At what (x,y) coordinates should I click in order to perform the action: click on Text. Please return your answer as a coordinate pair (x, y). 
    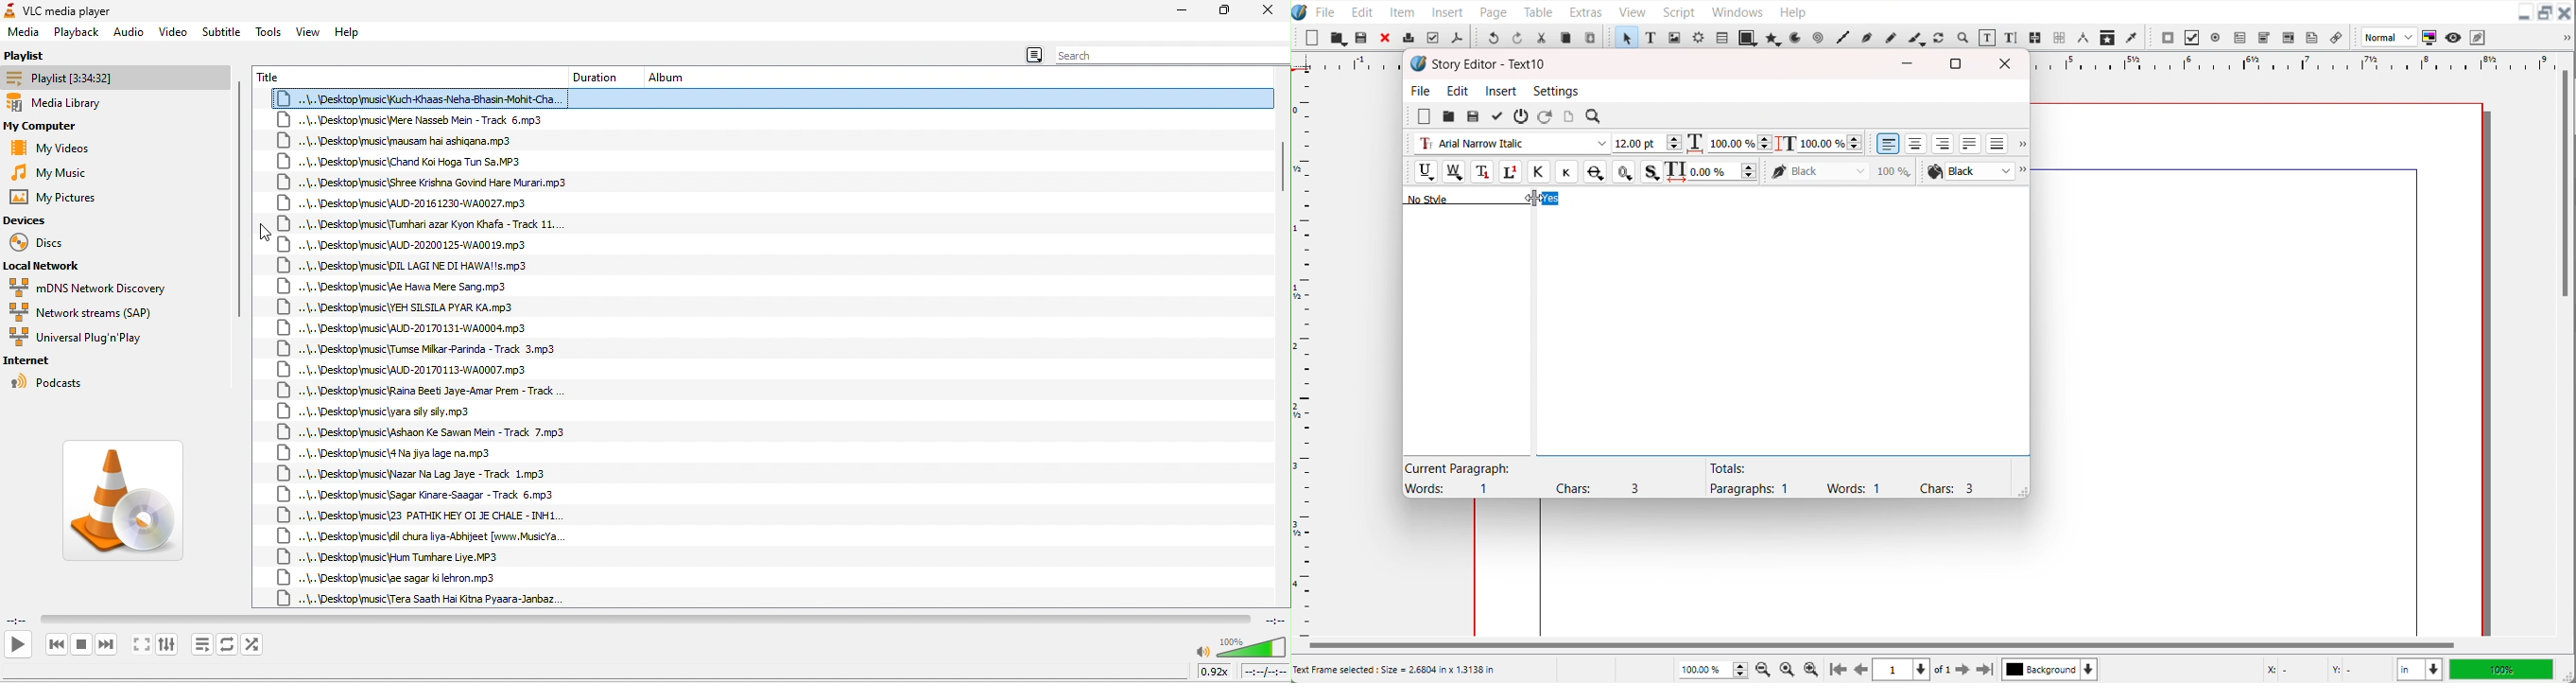
    Looking at the image, I should click on (1841, 478).